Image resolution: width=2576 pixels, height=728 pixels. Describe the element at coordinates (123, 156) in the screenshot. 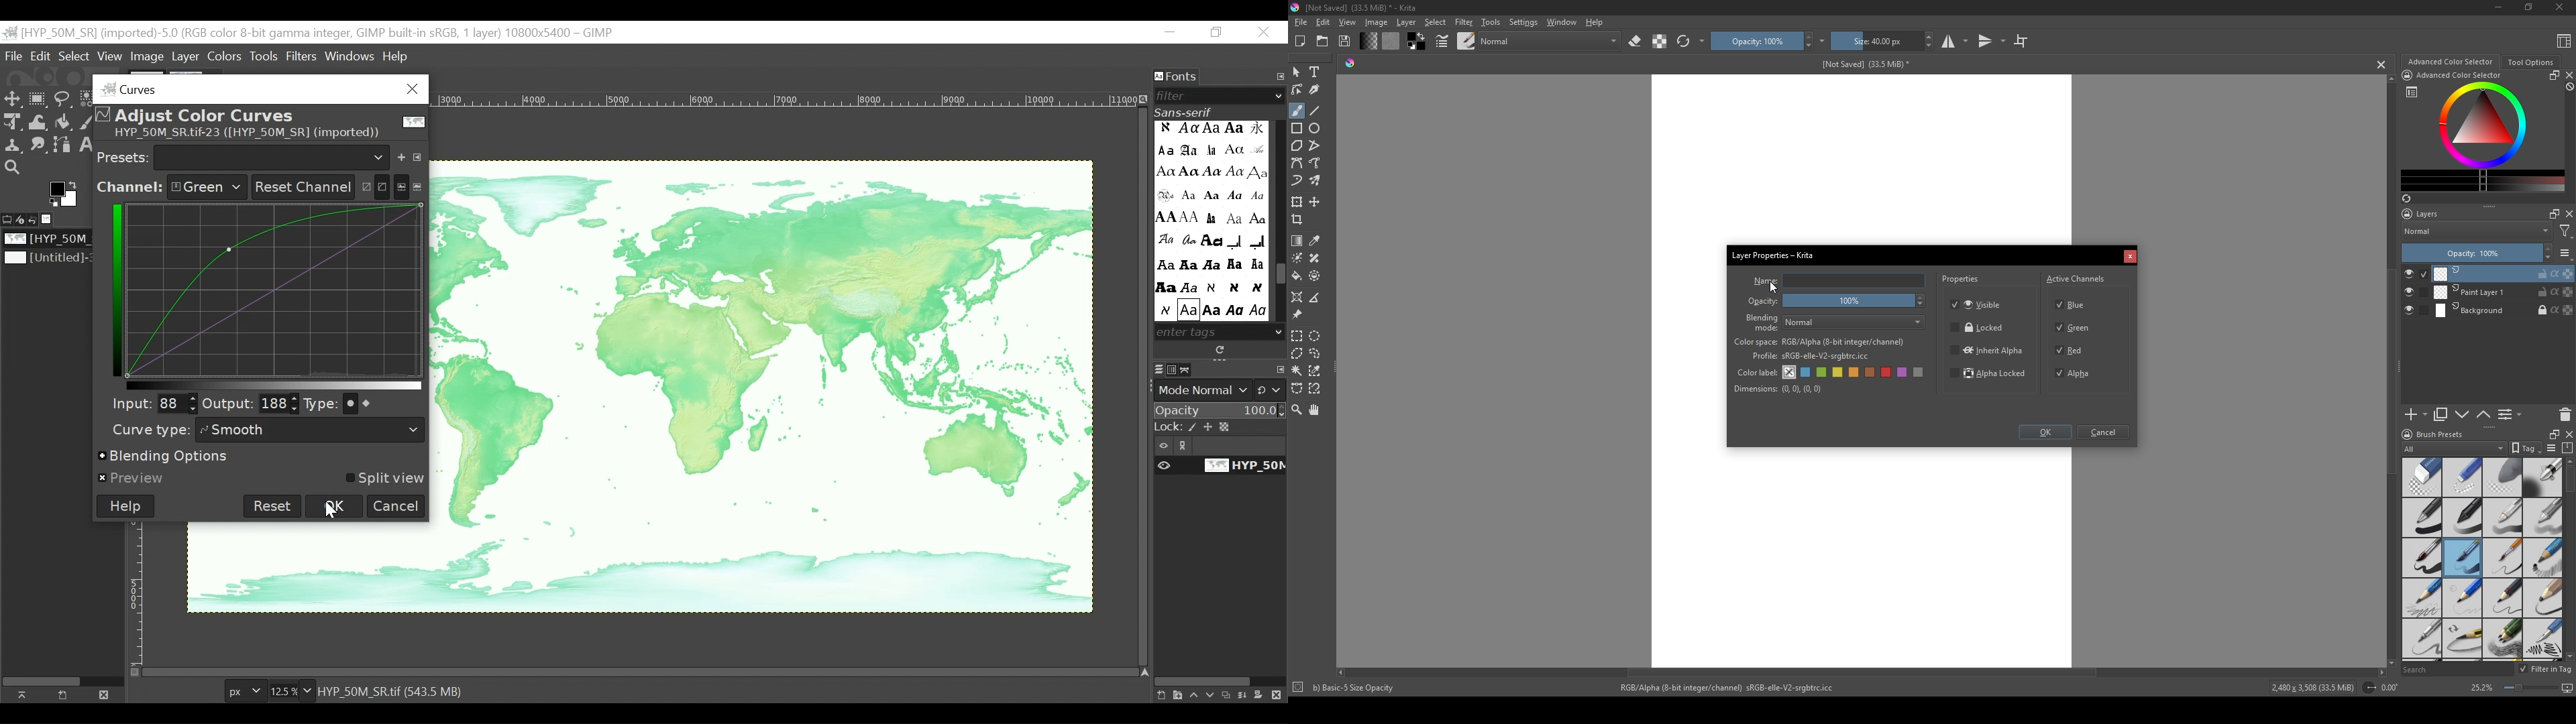

I see `Presets` at that location.